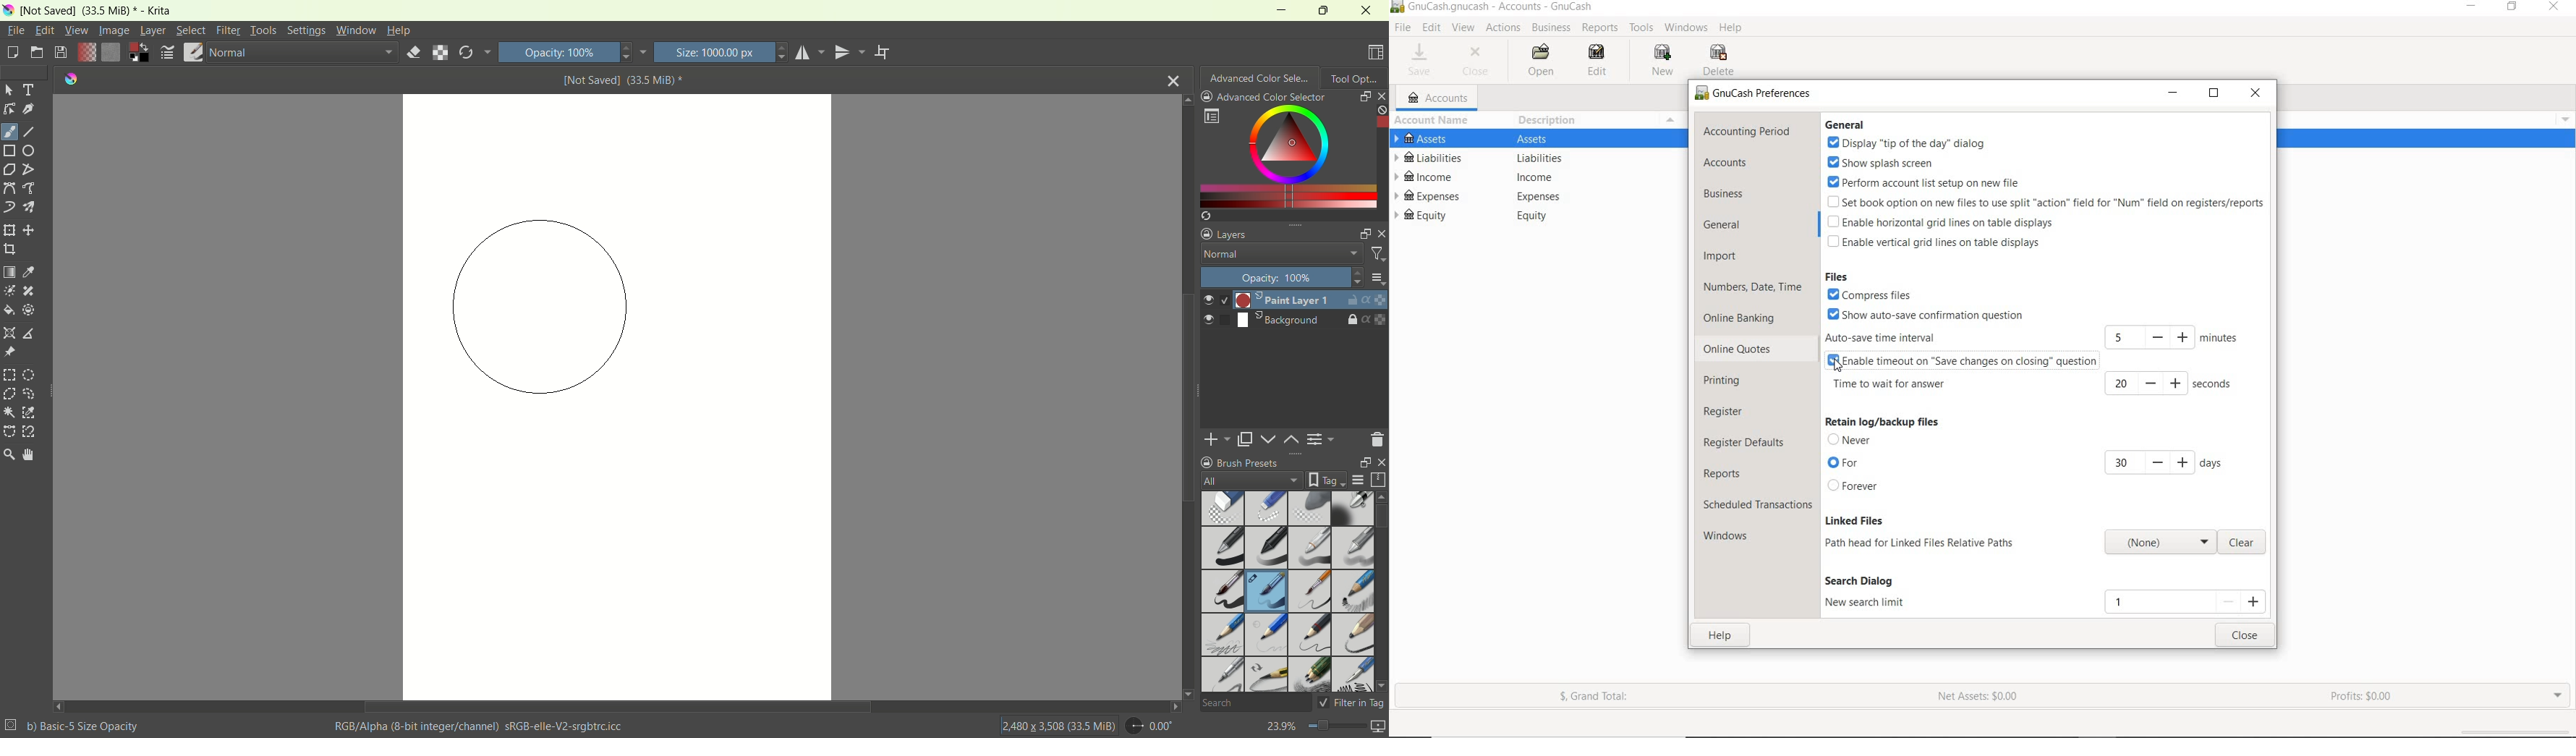 The width and height of the screenshot is (2576, 756). Describe the element at coordinates (883, 53) in the screenshot. I see `wrap around mode` at that location.